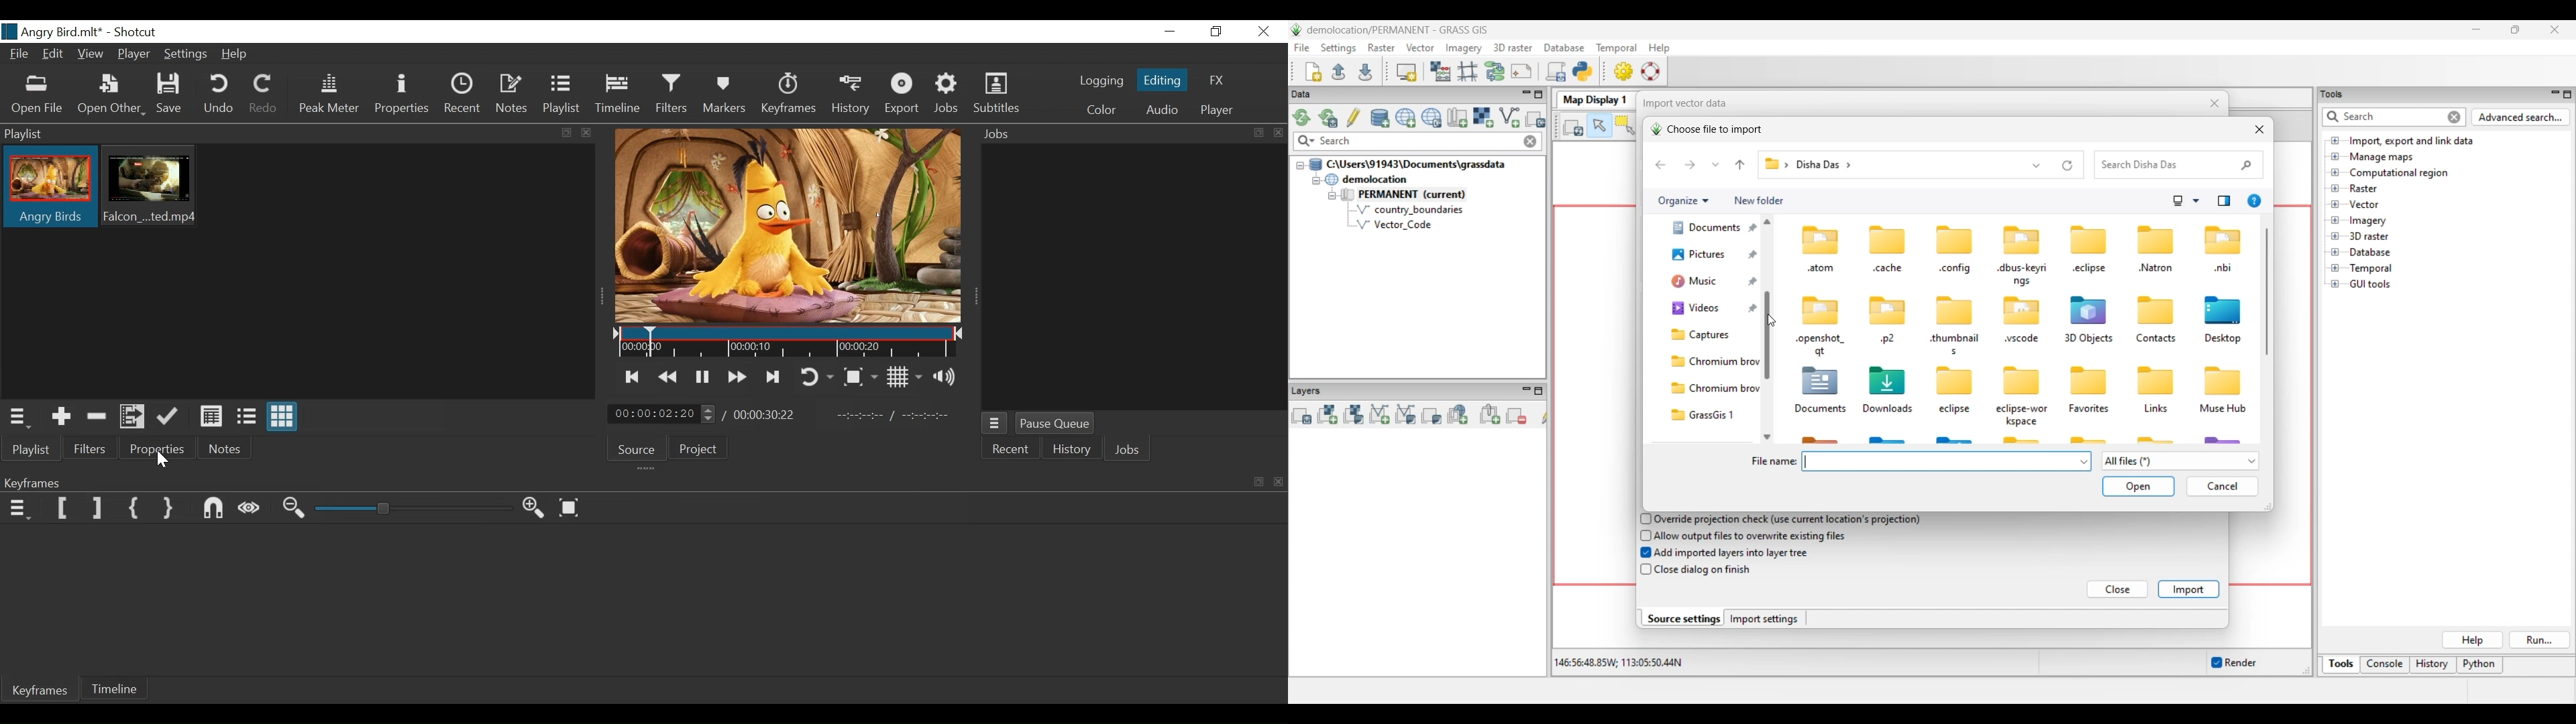 This screenshot has width=2576, height=728. I want to click on Notes, so click(222, 448).